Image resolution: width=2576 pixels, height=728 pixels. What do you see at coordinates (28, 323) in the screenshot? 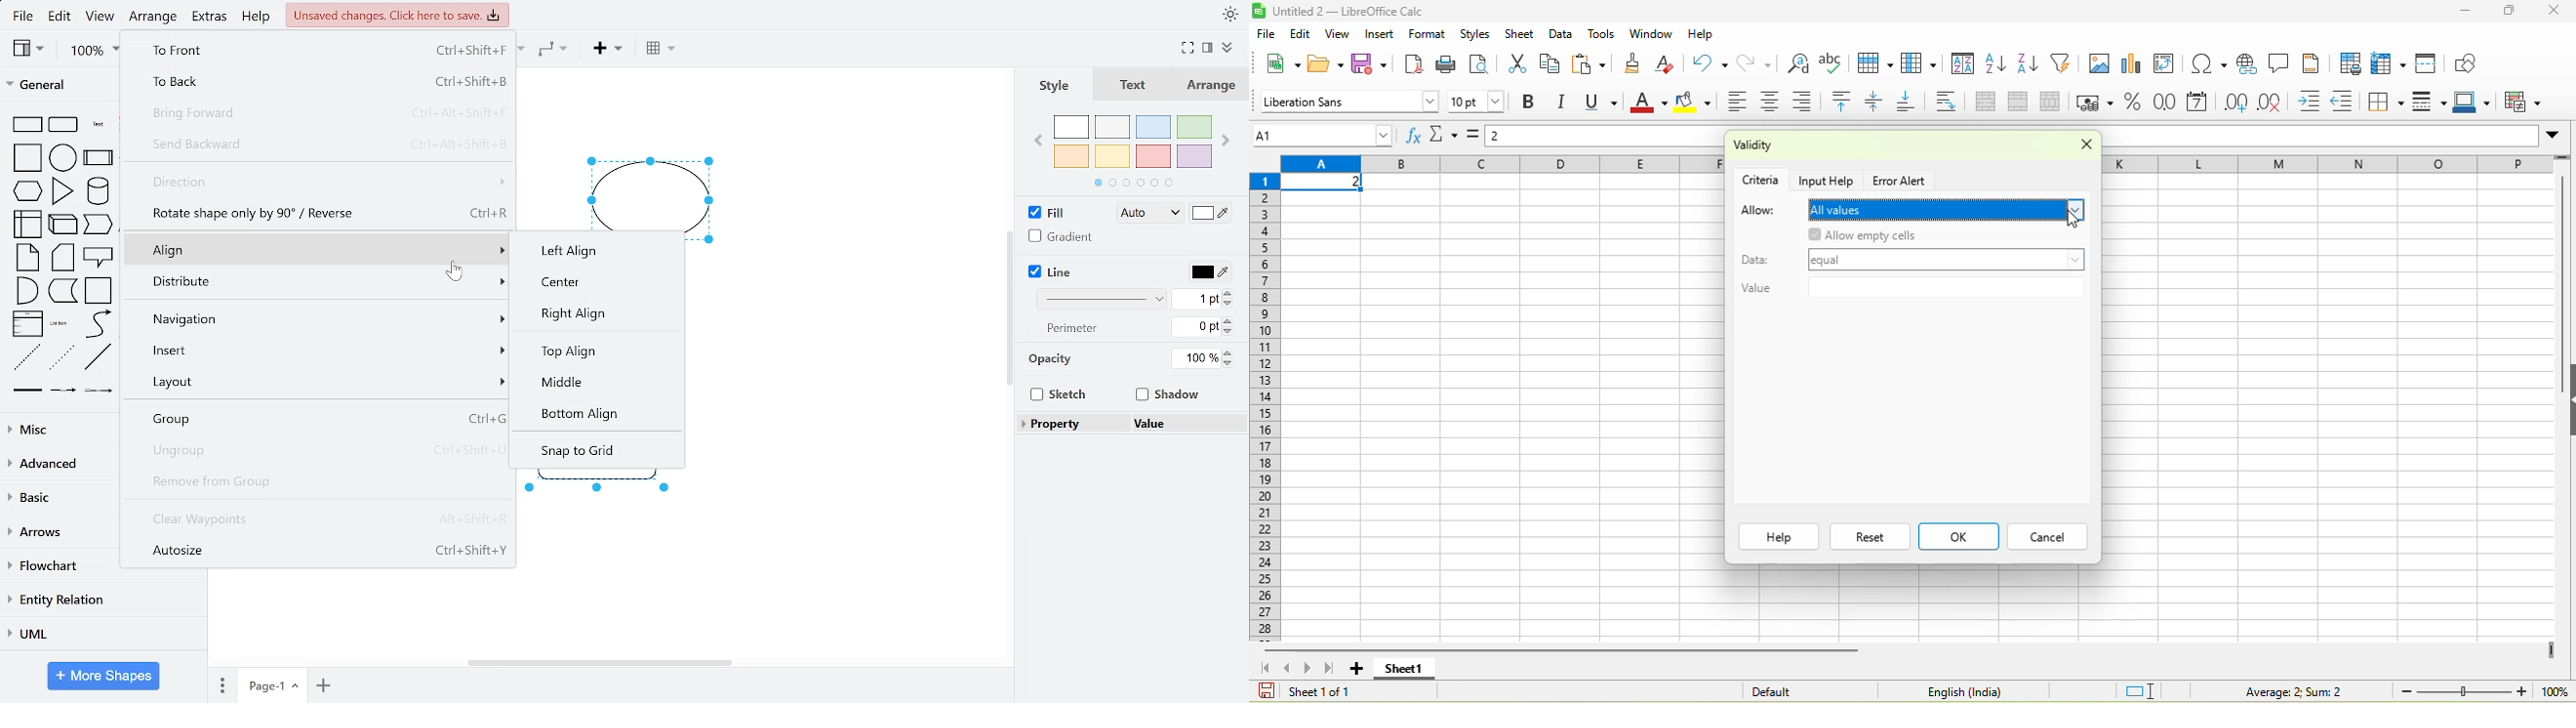
I see `list` at bounding box center [28, 323].